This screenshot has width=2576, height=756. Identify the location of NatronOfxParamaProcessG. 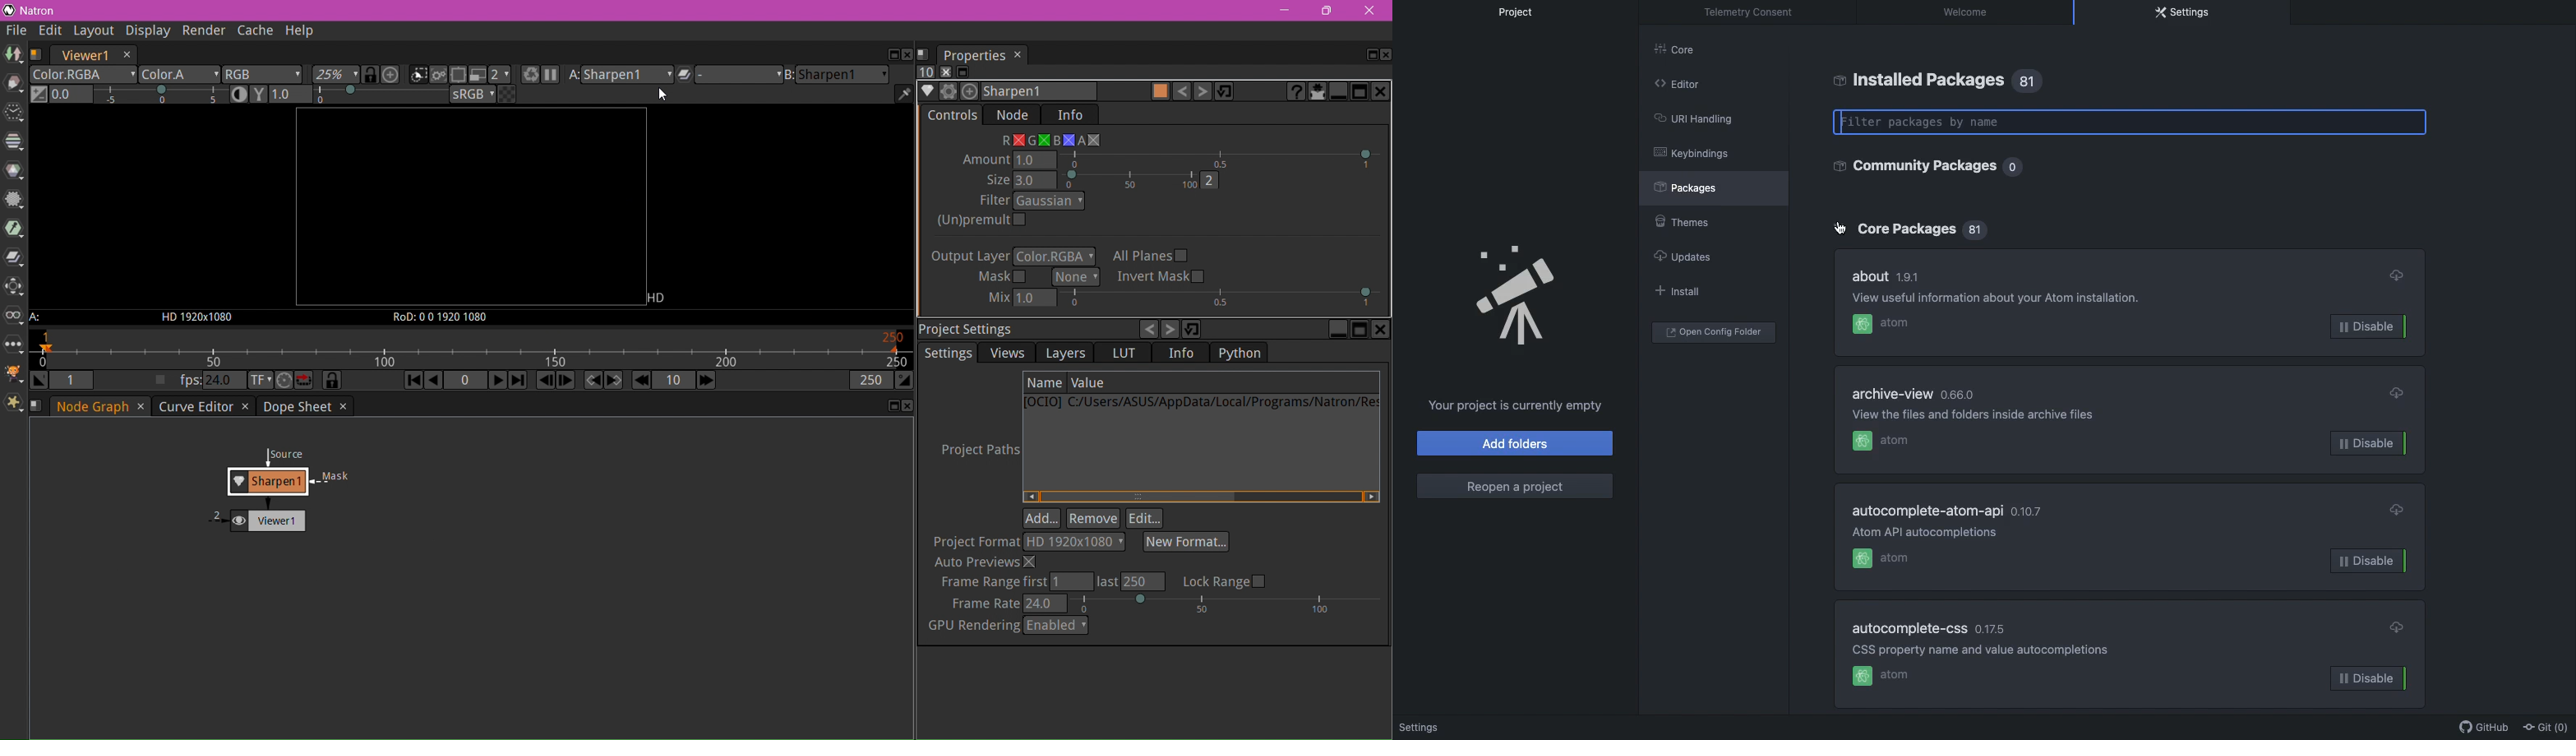
(1040, 141).